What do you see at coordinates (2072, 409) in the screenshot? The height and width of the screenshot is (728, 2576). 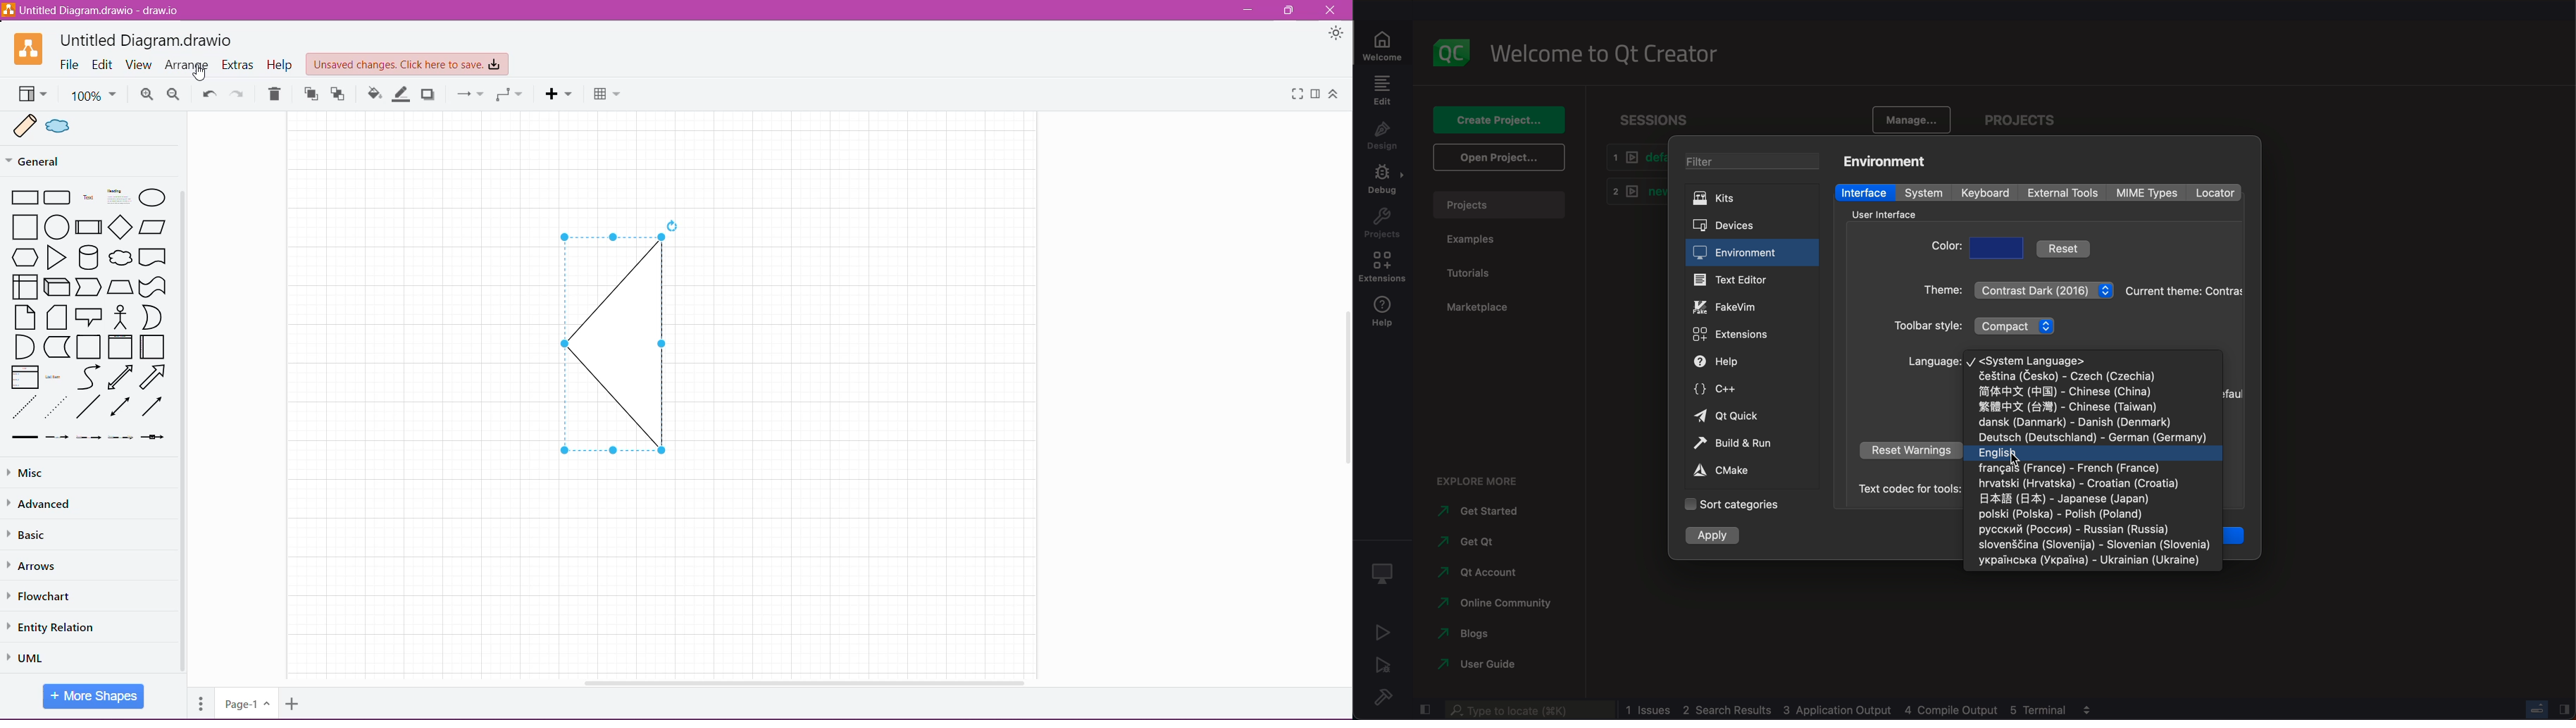 I see `taiwan` at bounding box center [2072, 409].